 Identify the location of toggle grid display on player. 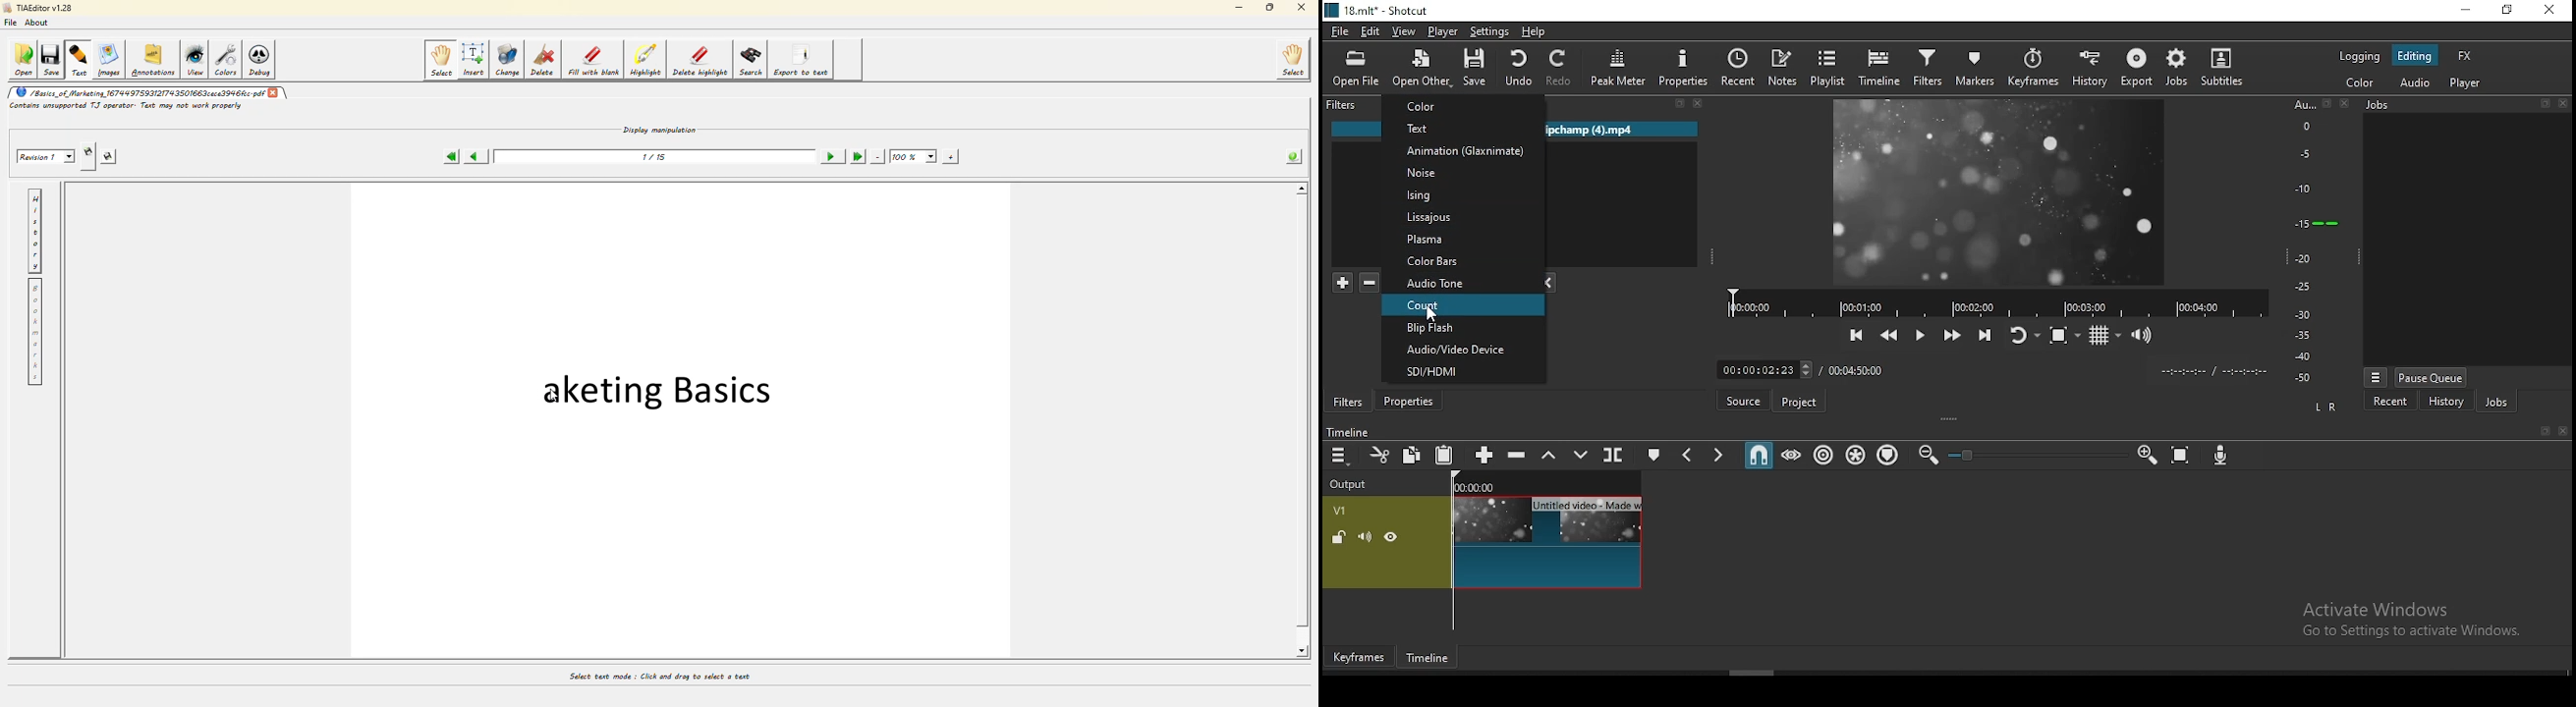
(2103, 338).